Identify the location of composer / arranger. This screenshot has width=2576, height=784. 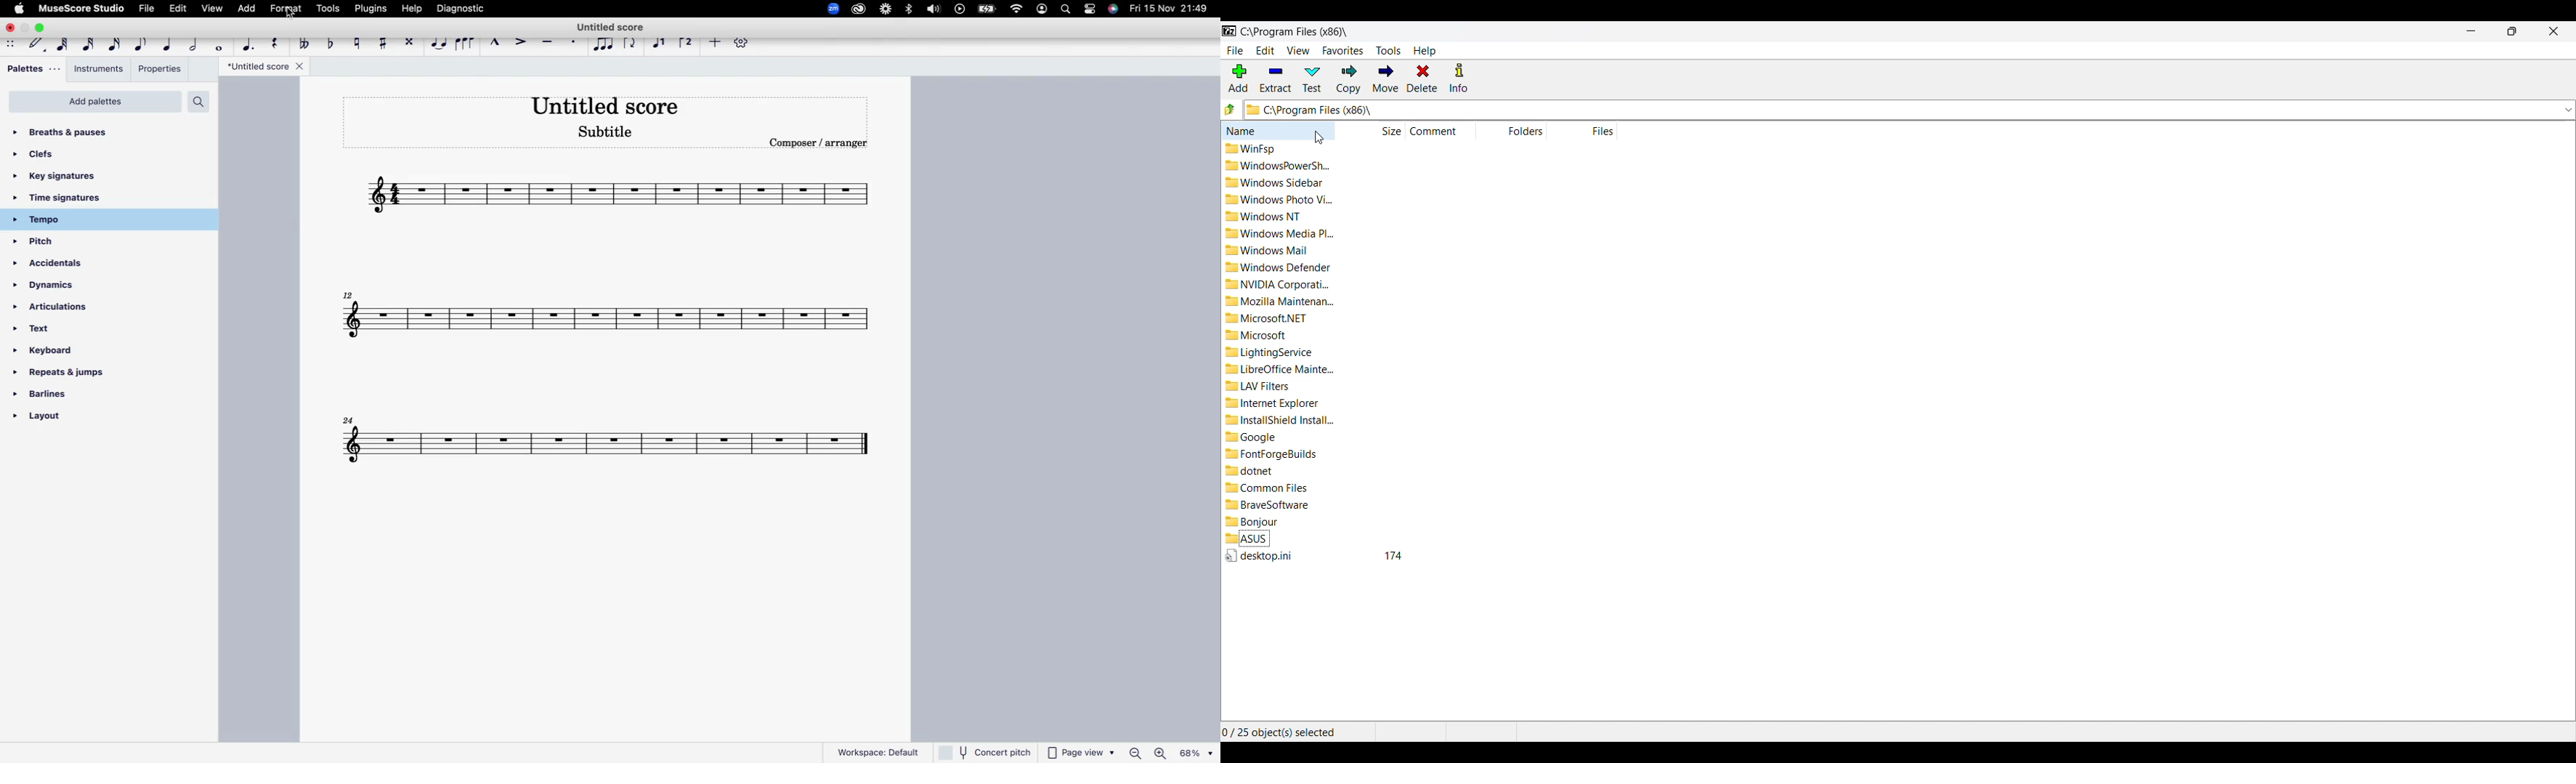
(823, 142).